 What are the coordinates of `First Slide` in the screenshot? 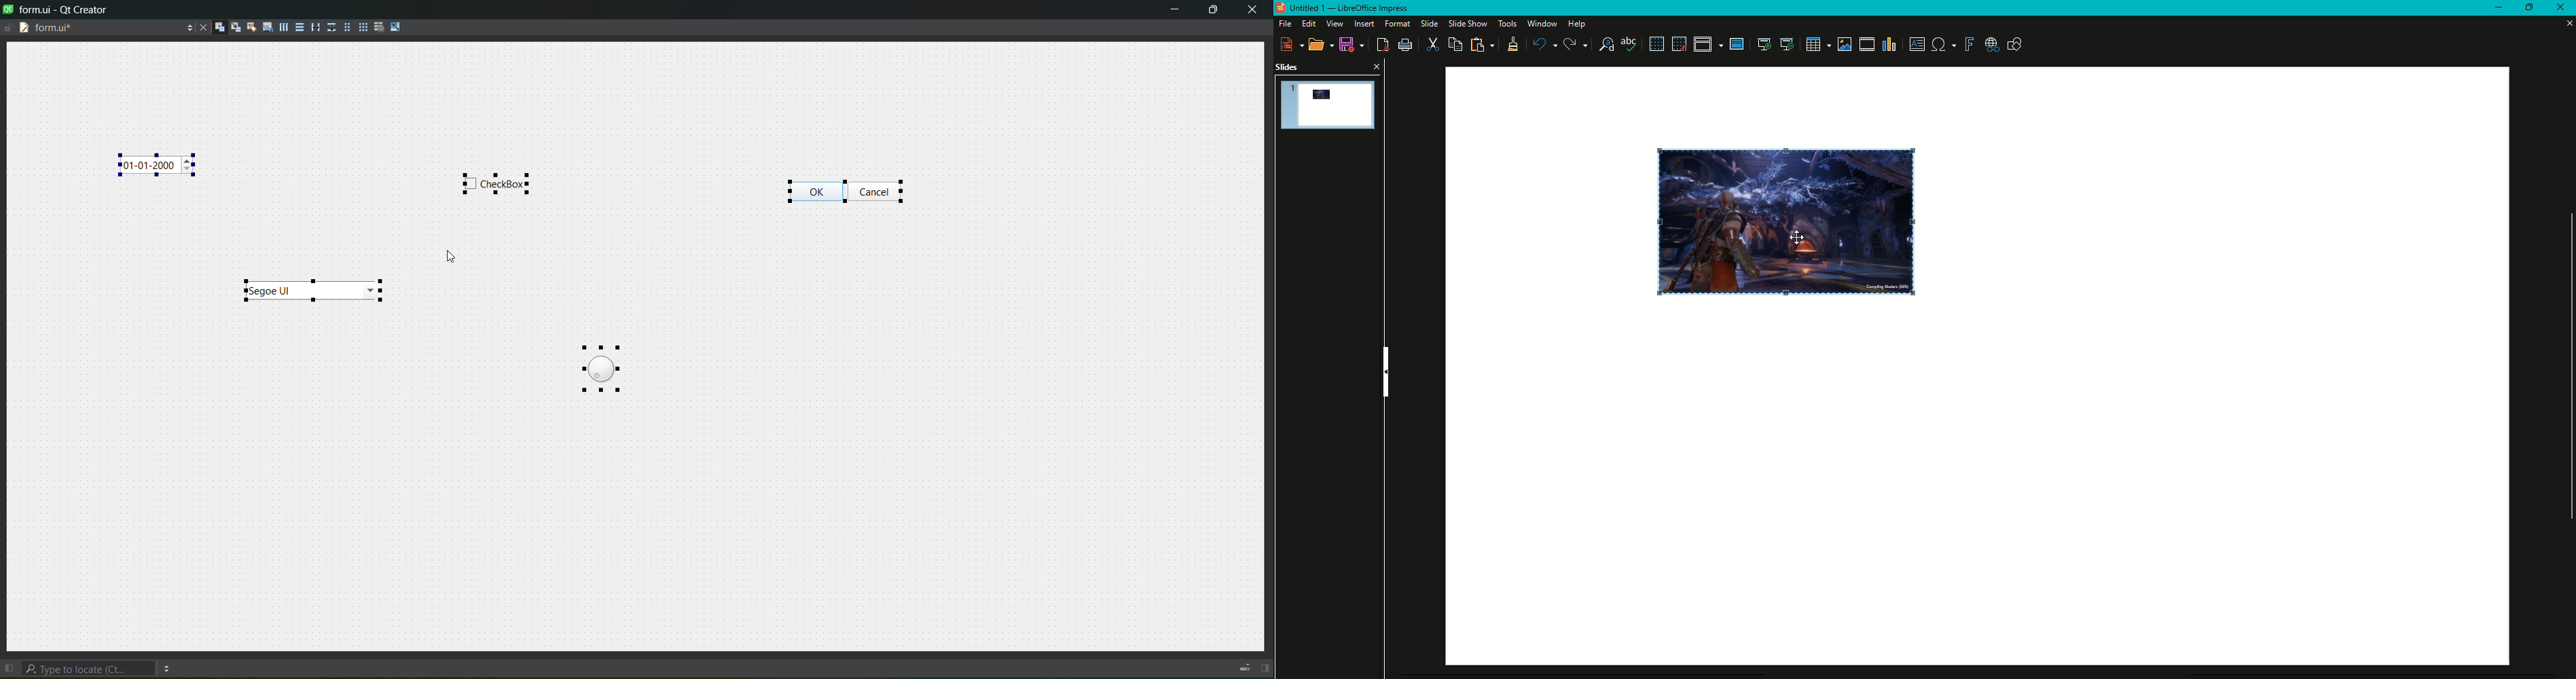 It's located at (1763, 45).